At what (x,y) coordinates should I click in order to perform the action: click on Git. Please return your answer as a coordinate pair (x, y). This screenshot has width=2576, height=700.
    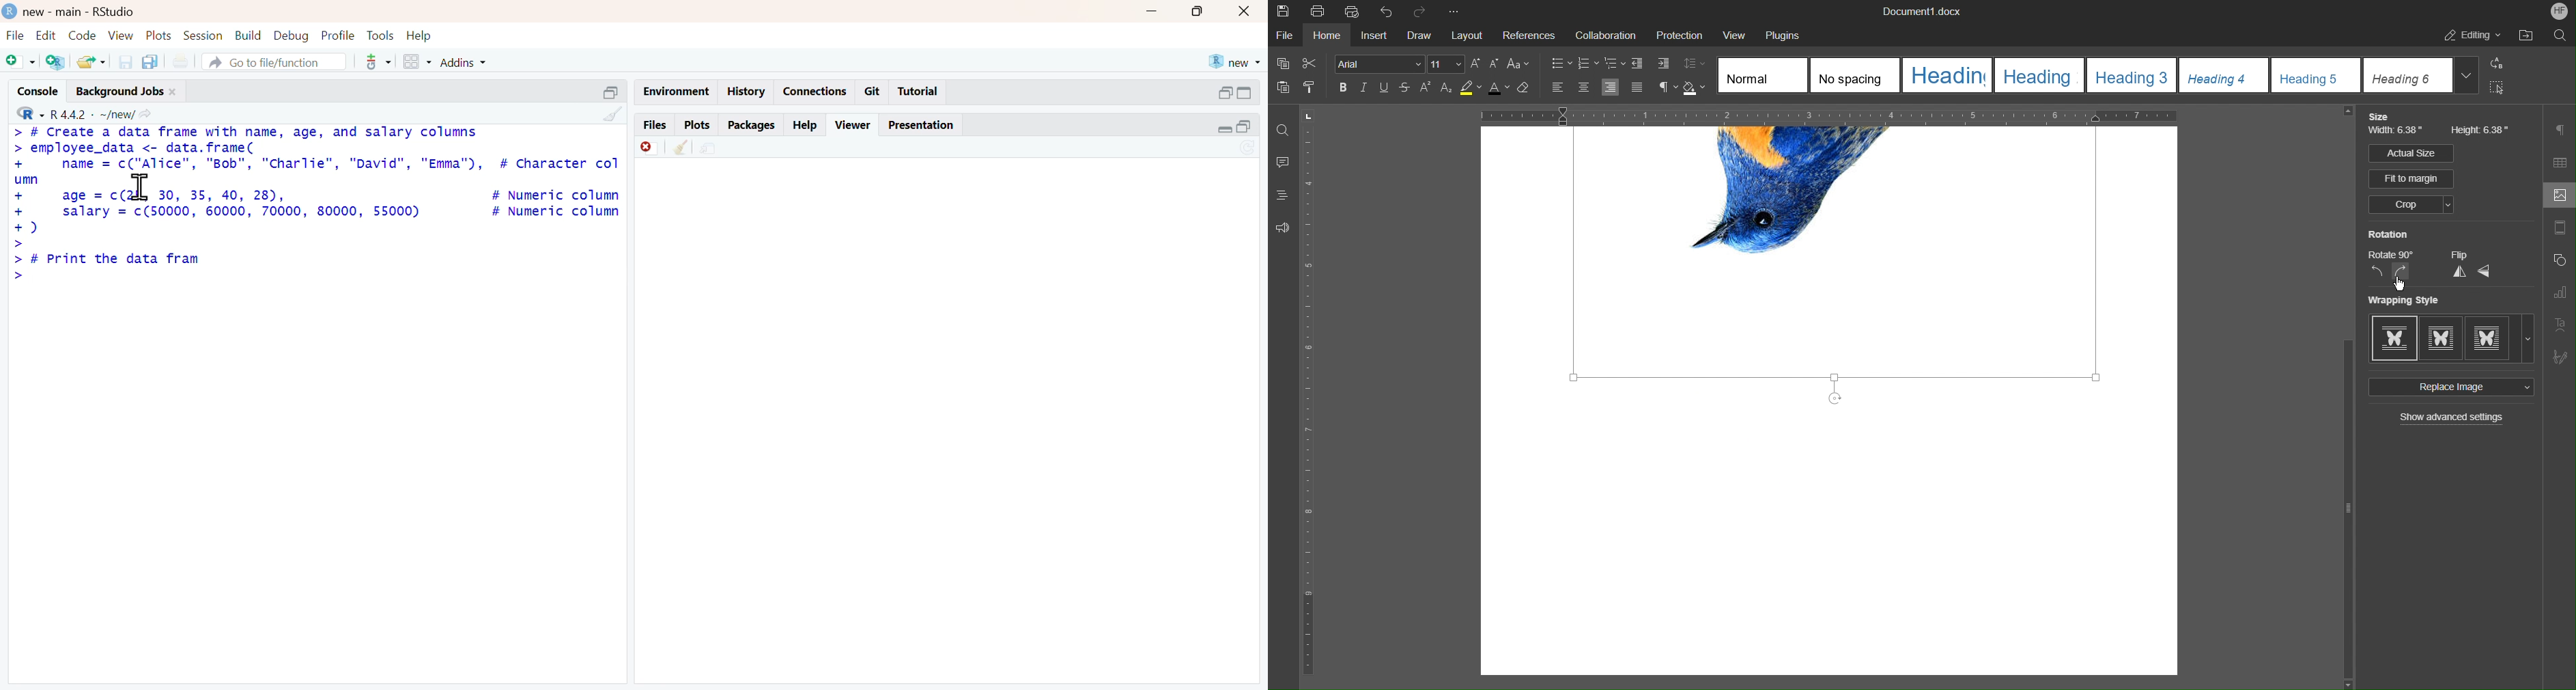
    Looking at the image, I should click on (874, 91).